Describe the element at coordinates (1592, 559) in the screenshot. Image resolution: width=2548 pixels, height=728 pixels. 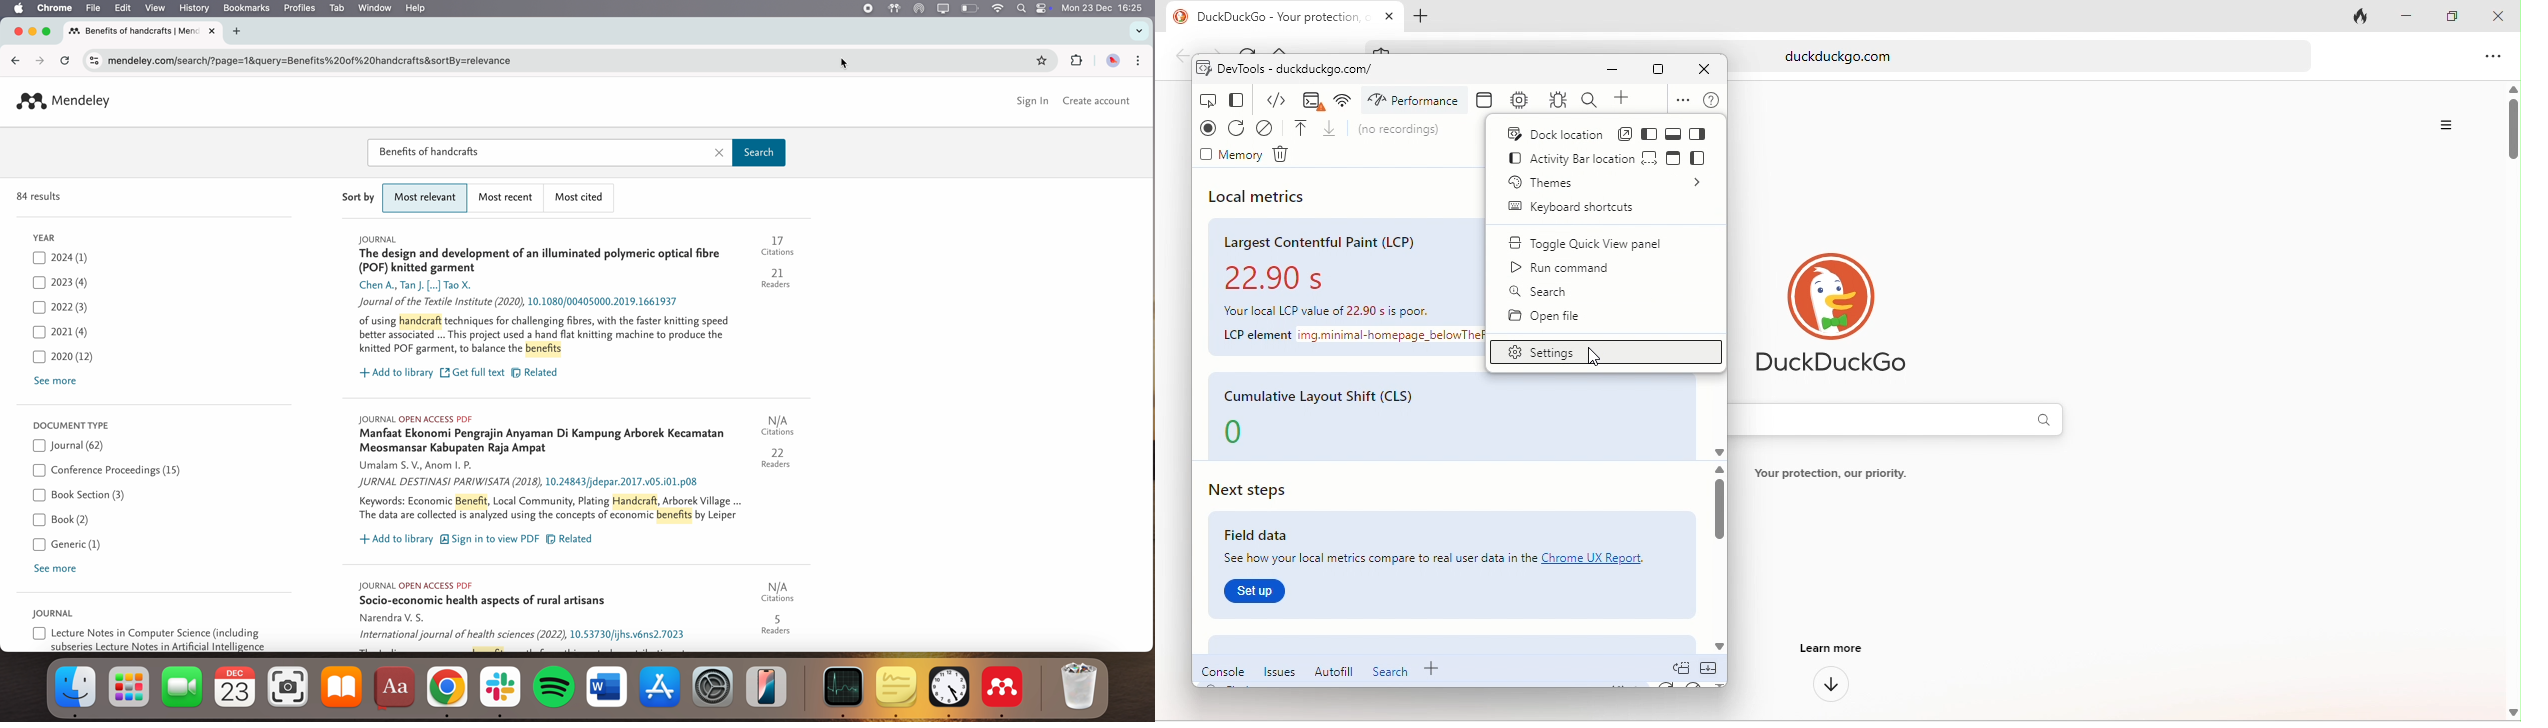
I see `Chrome UX report` at that location.